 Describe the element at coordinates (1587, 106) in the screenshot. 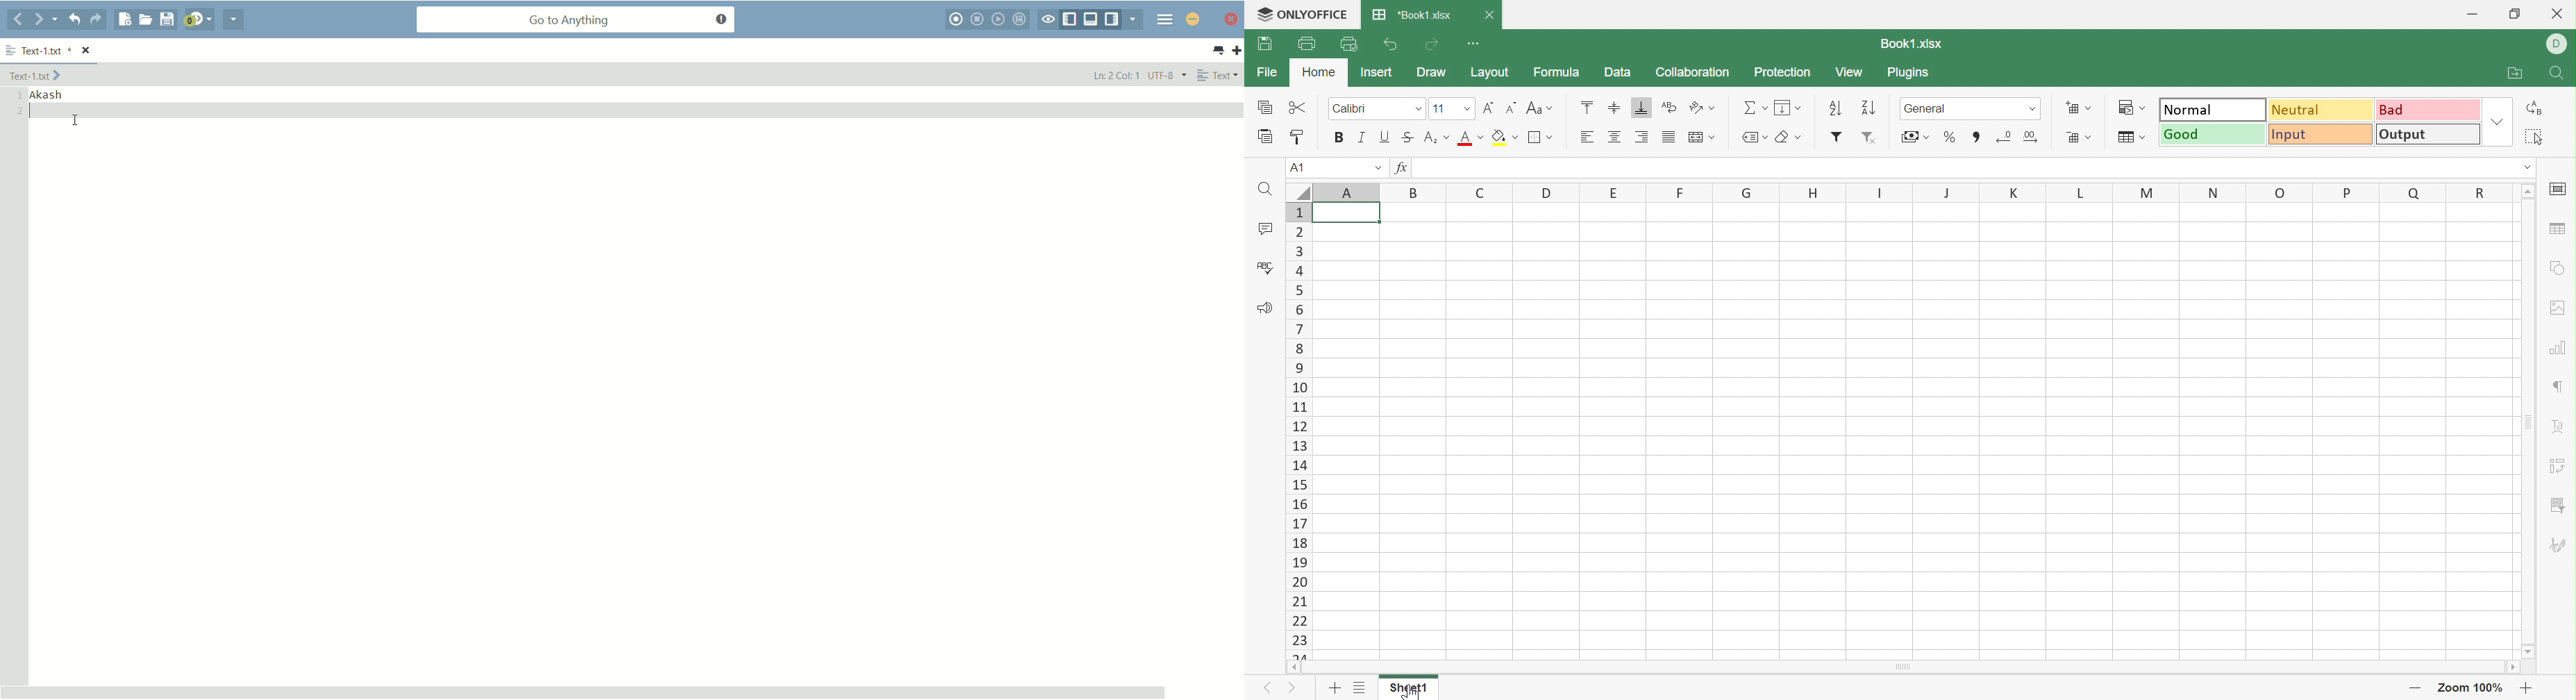

I see `Align Top` at that location.